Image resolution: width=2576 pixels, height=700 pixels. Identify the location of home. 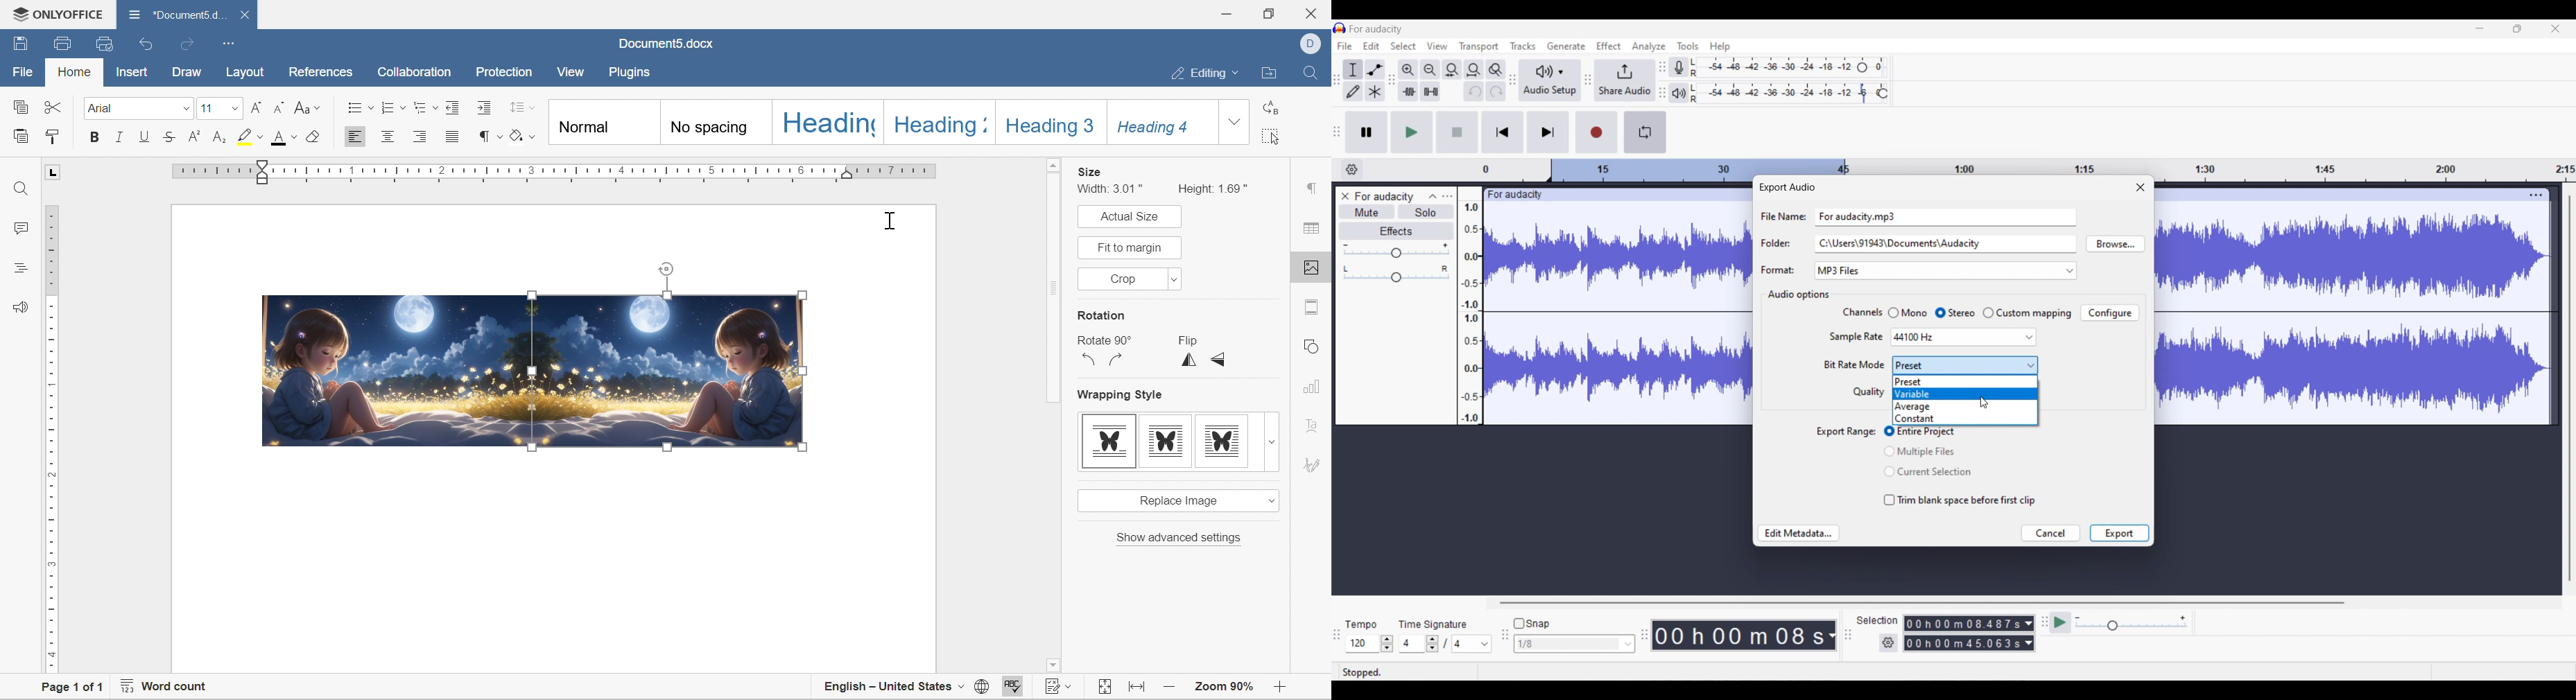
(73, 71).